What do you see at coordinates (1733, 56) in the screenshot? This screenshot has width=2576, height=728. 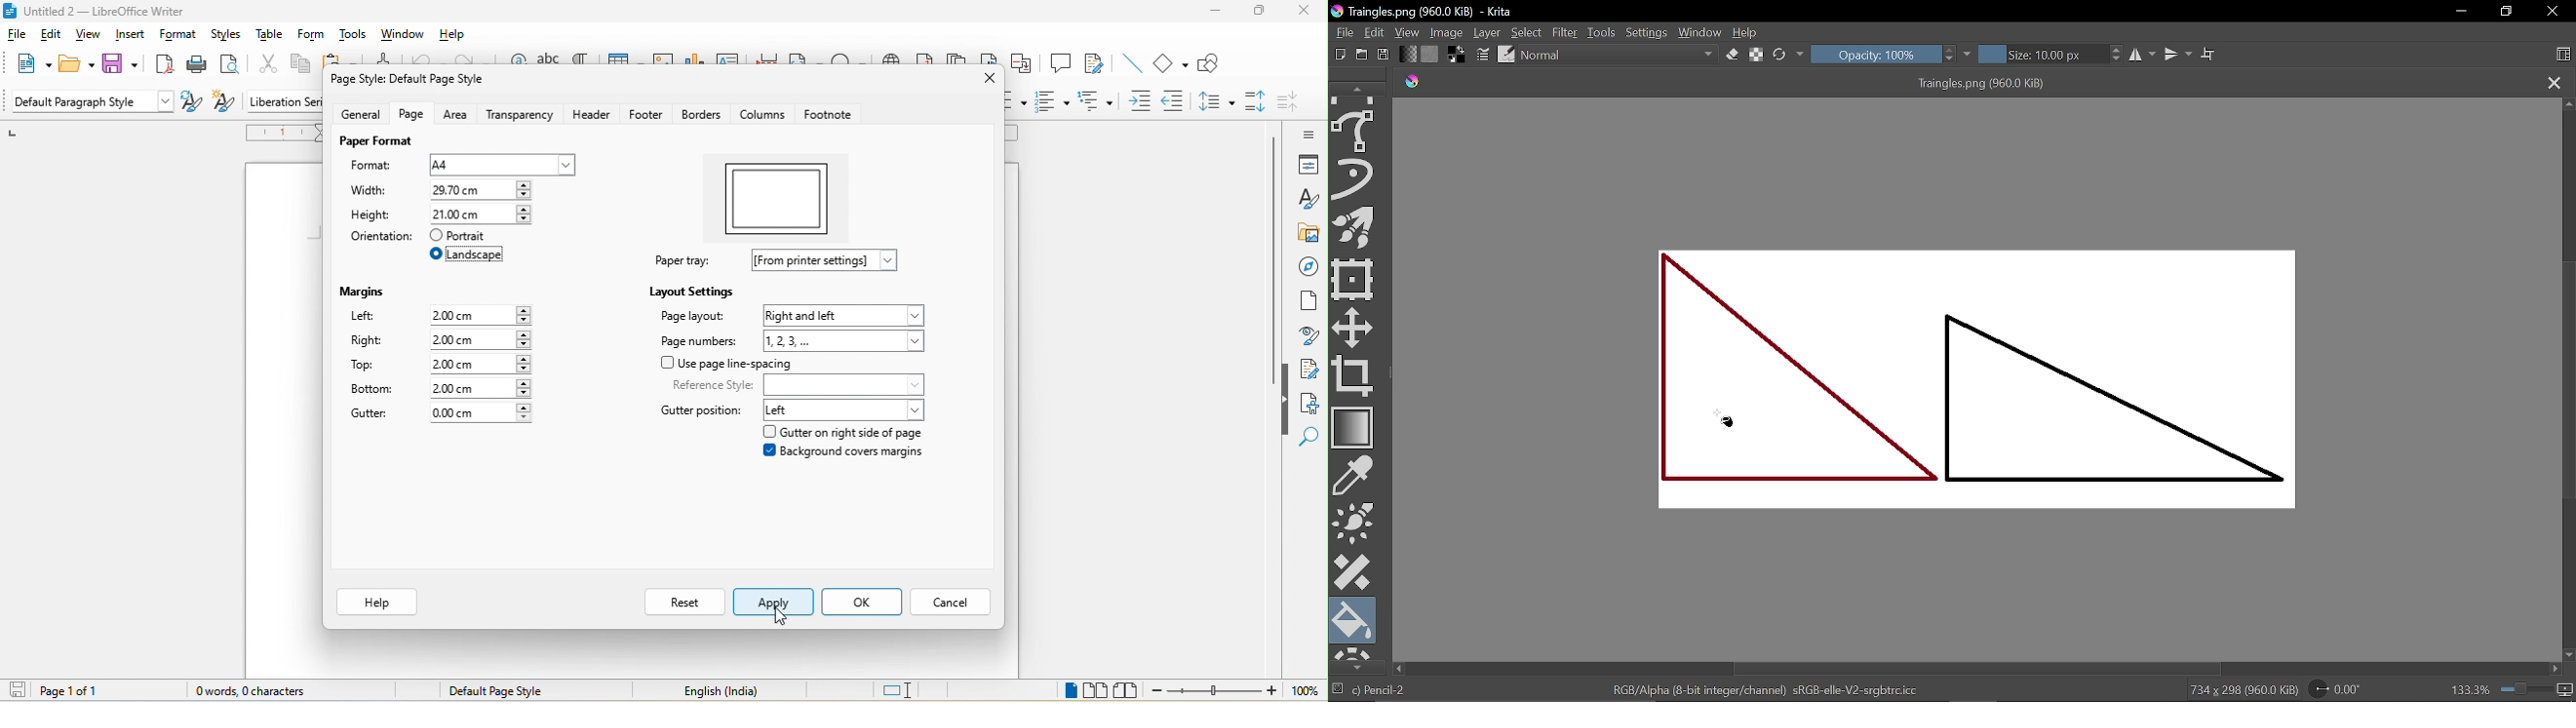 I see `Eraser` at bounding box center [1733, 56].